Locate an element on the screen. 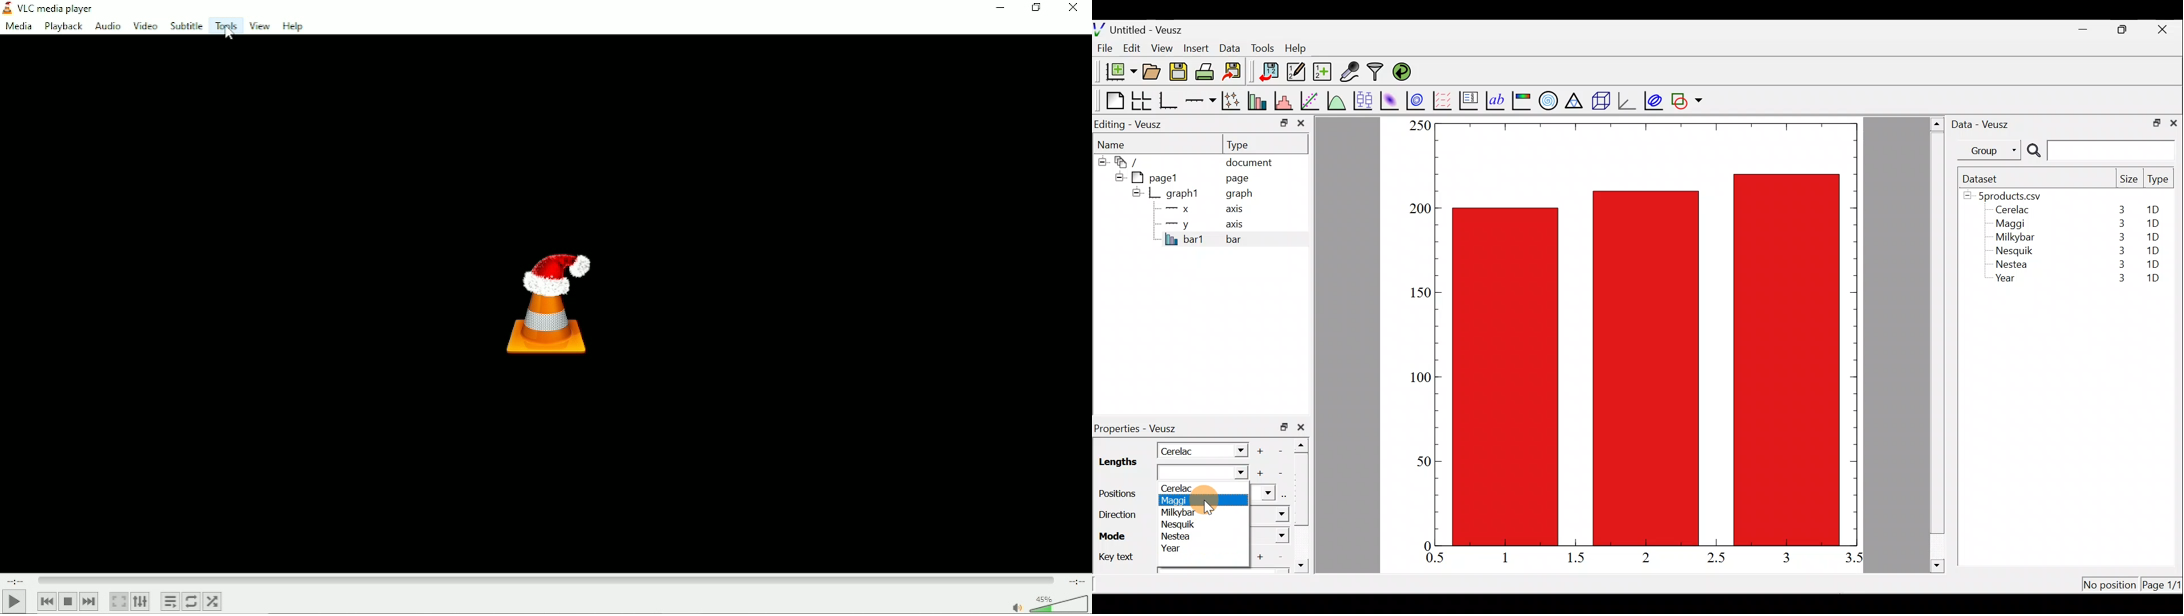 This screenshot has height=616, width=2184. 1D is located at coordinates (2153, 279).